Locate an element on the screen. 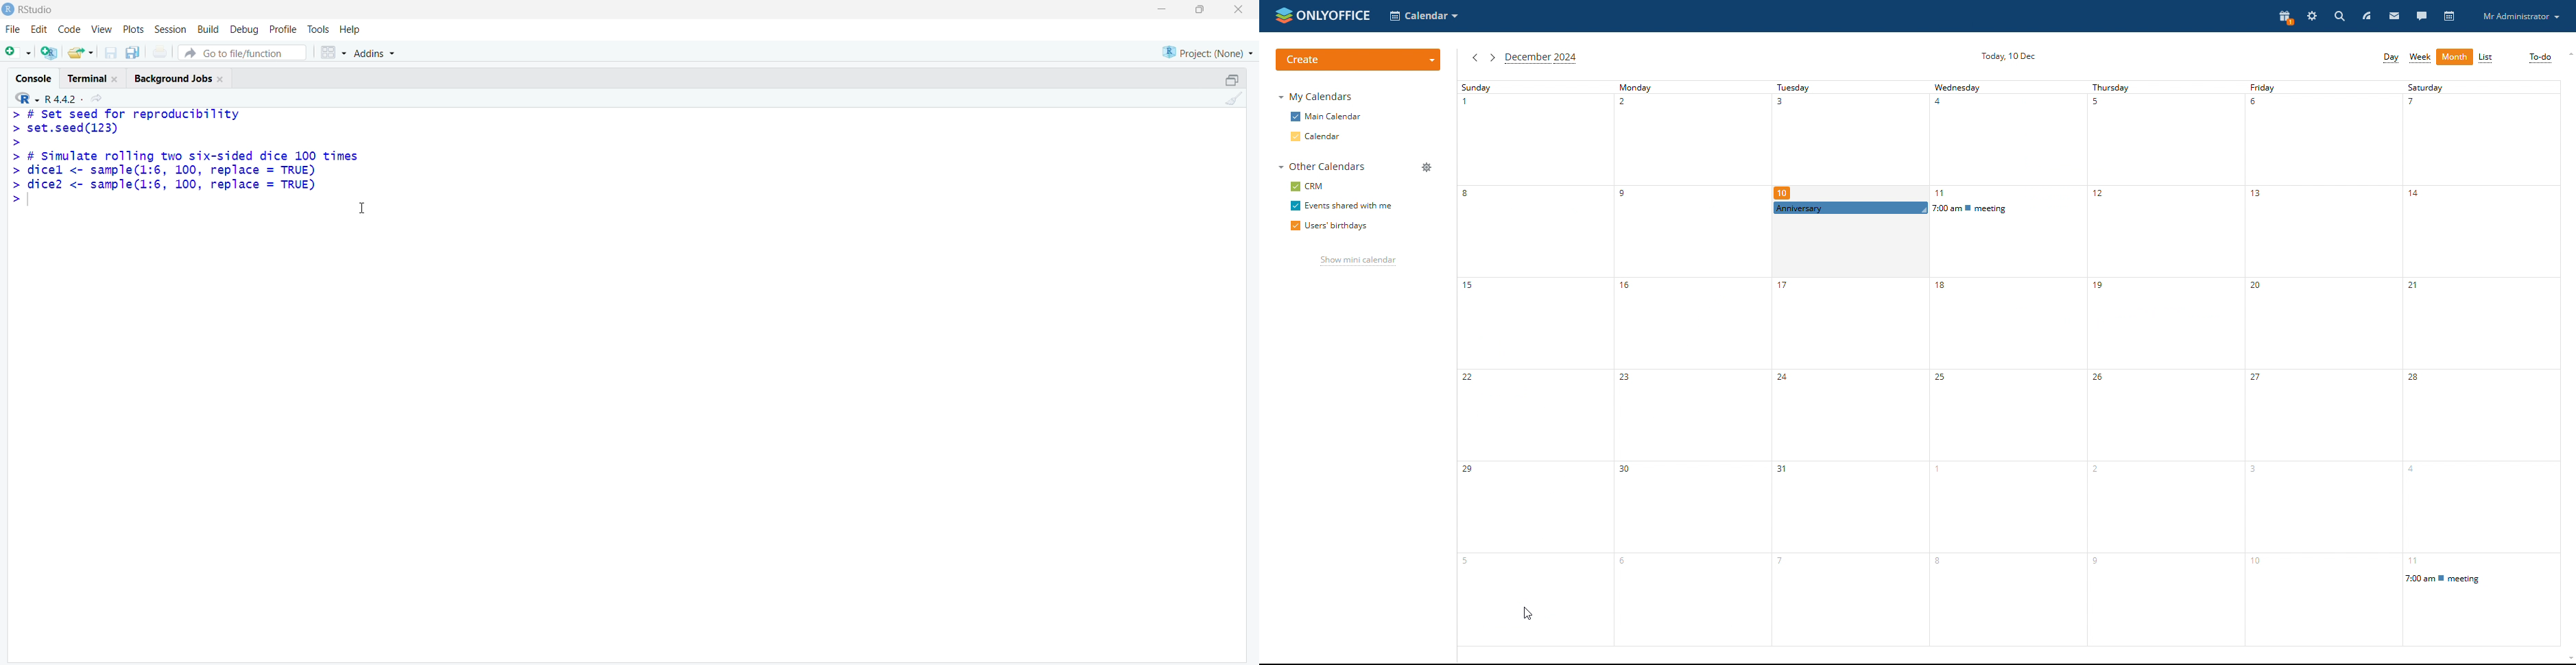 The image size is (2576, 672). code is located at coordinates (70, 30).